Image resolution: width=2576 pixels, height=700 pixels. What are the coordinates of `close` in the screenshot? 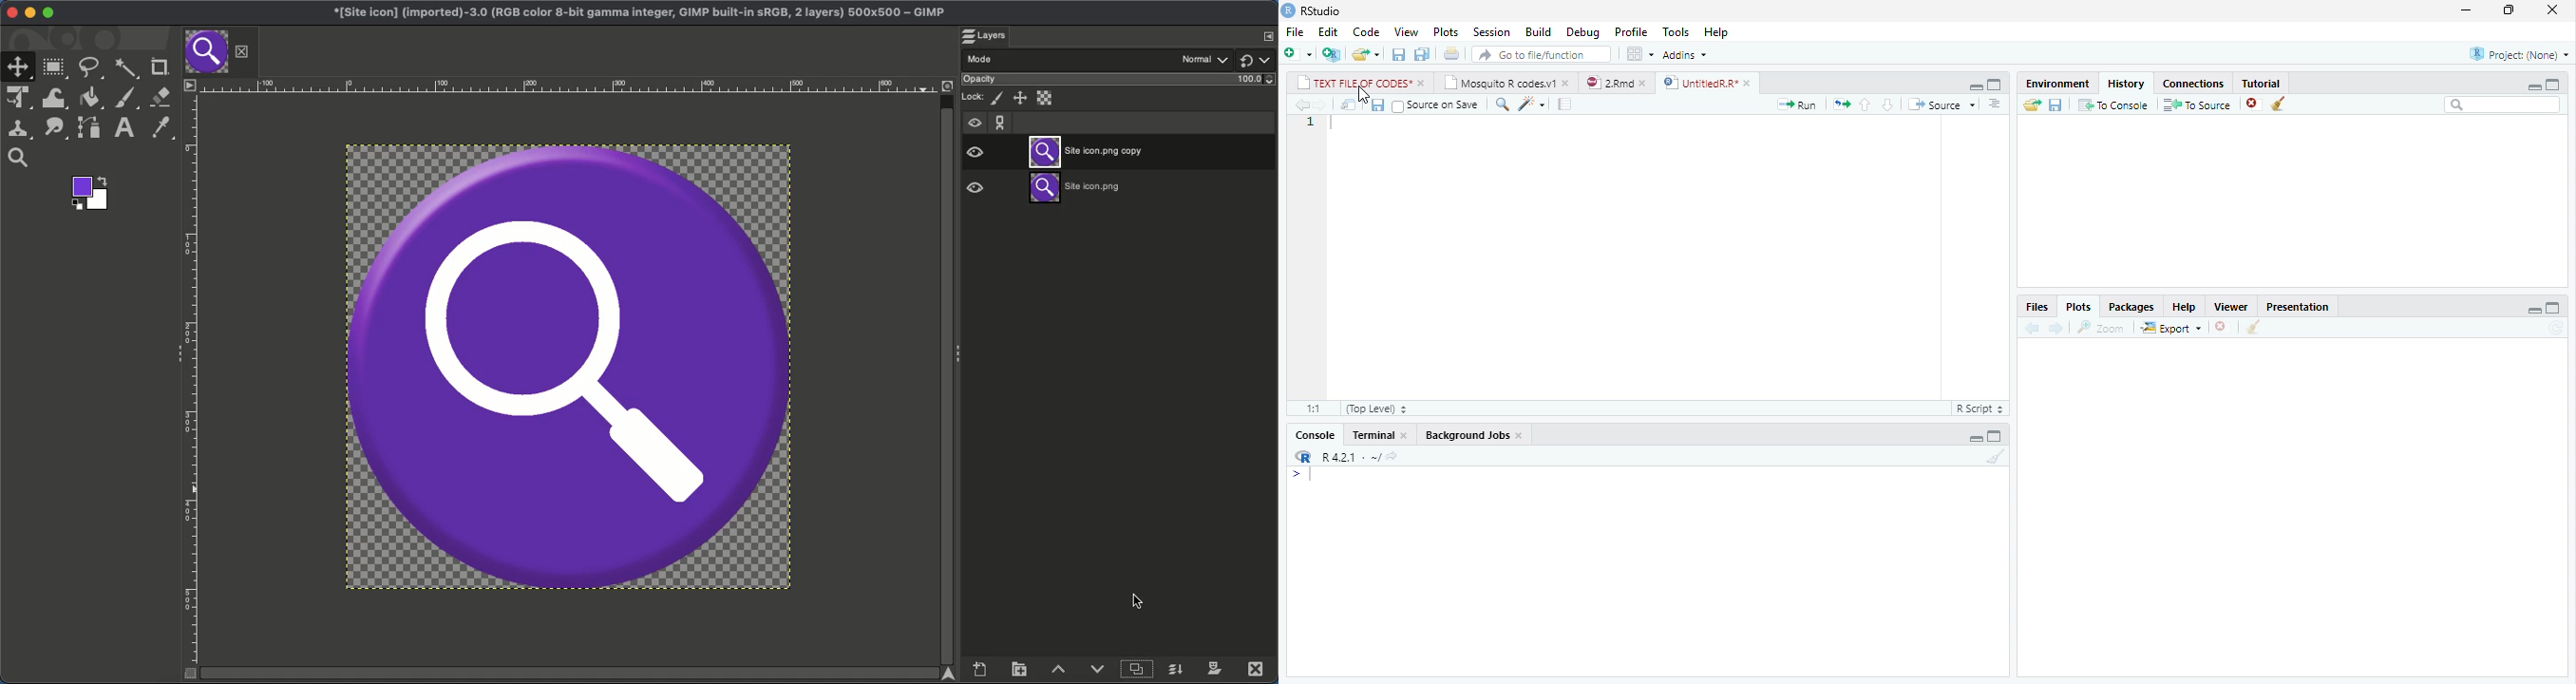 It's located at (1568, 83).